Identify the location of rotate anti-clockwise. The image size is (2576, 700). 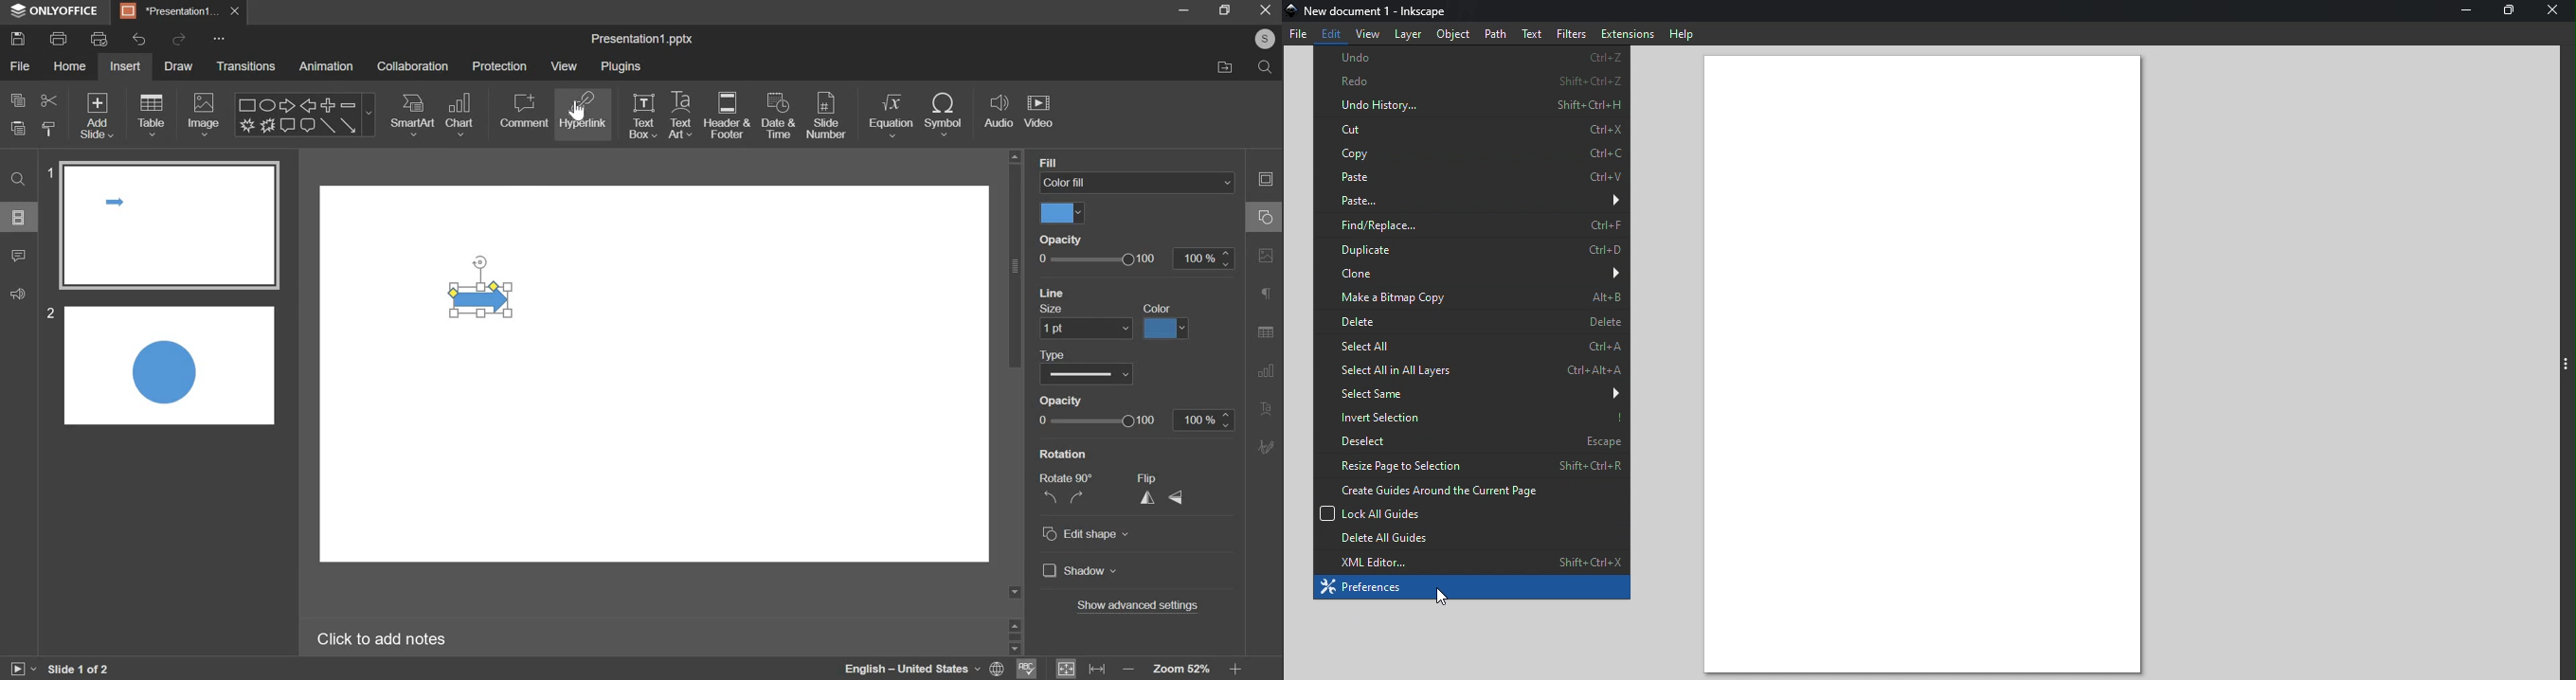
(1049, 498).